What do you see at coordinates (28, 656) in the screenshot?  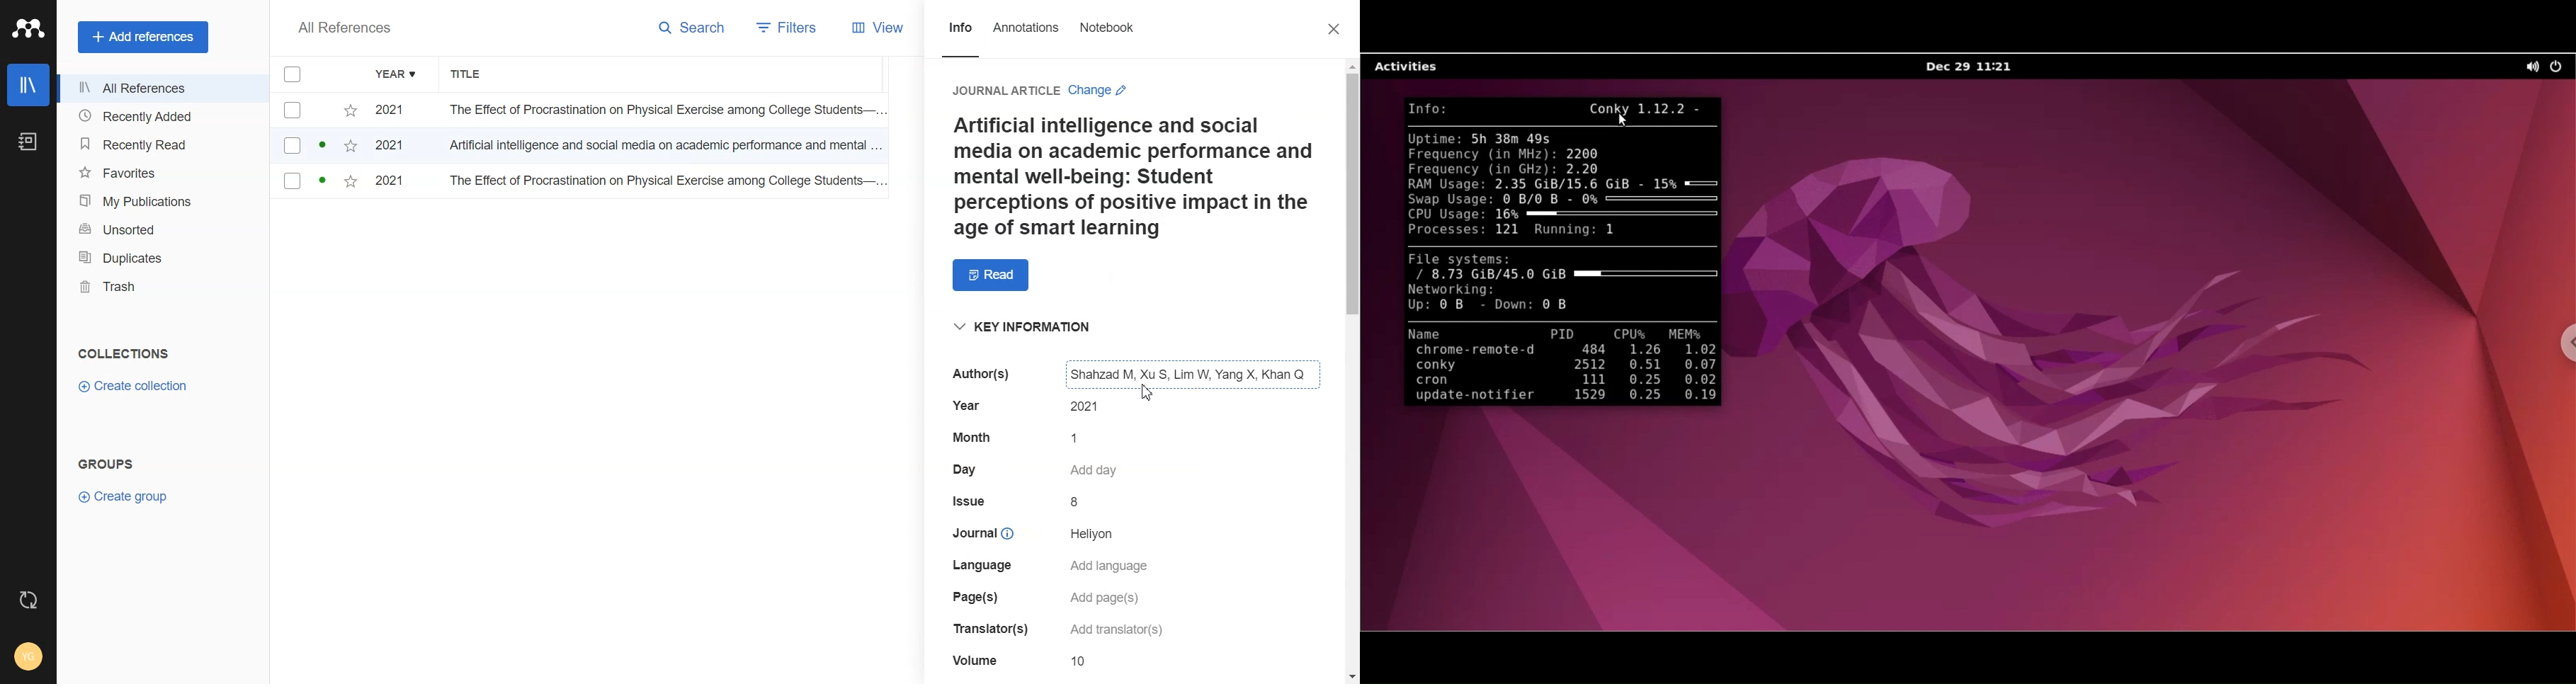 I see `Account` at bounding box center [28, 656].